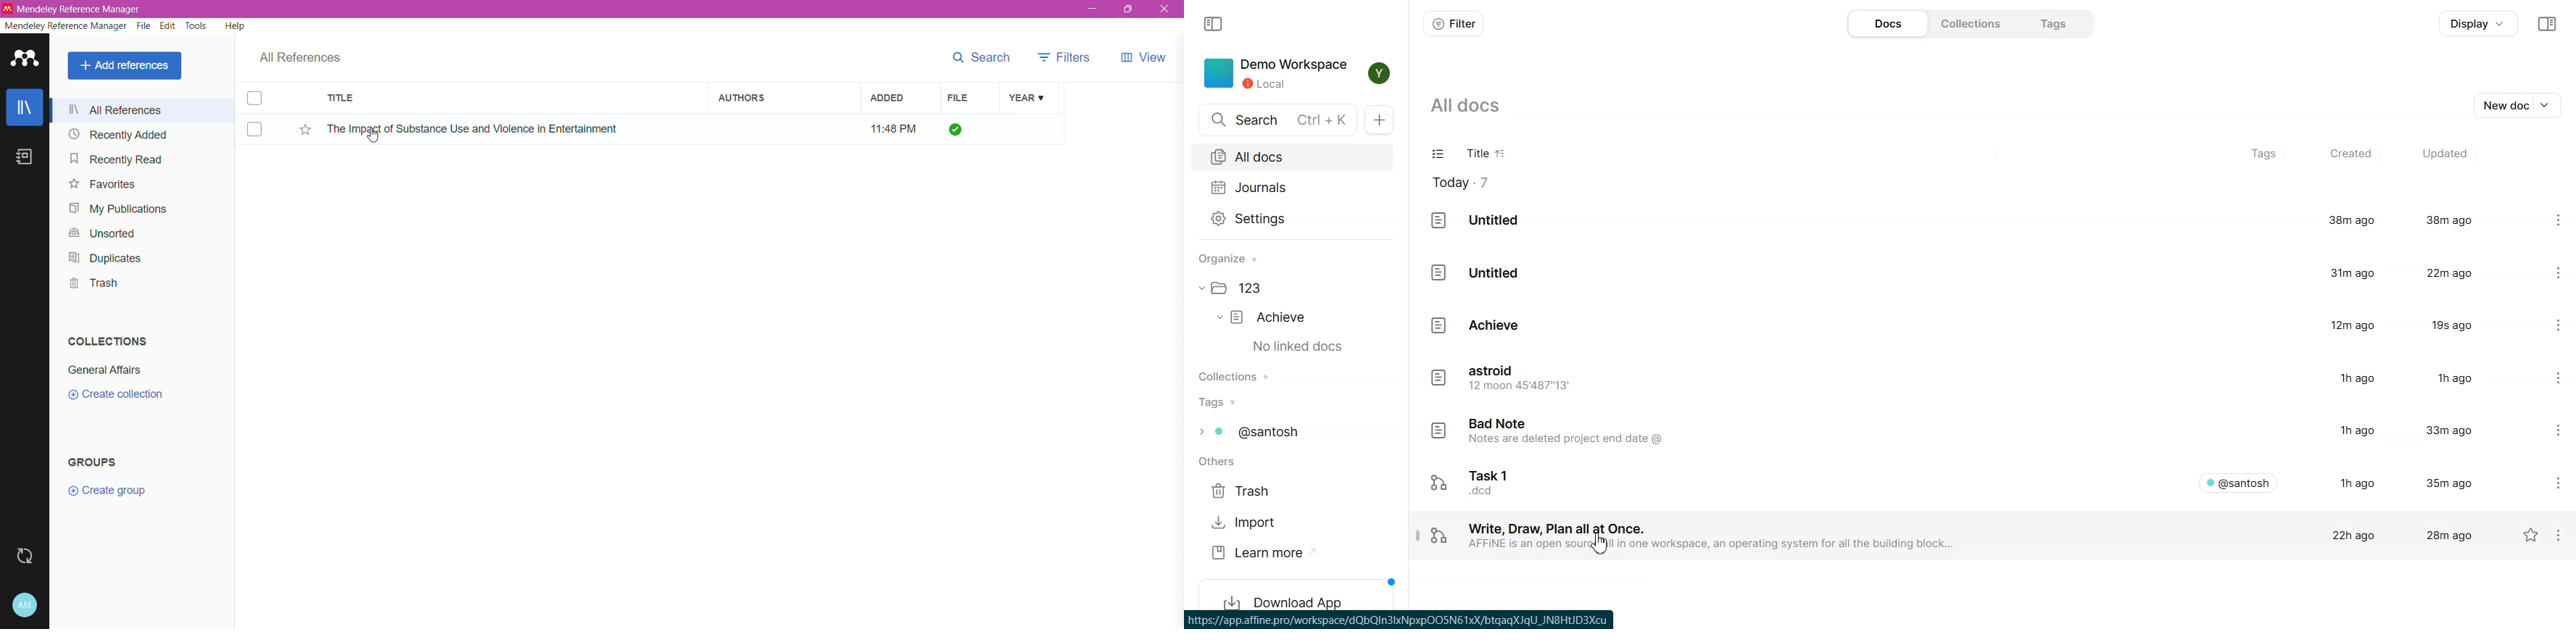 The height and width of the screenshot is (644, 2576). I want to click on TT a —
ttps://app.affine.pro/workspace/dQbQIn3IxNpxpOOSN6 1xX/btqagX)qU_JNSHUD3Xcu |, so click(1412, 620).